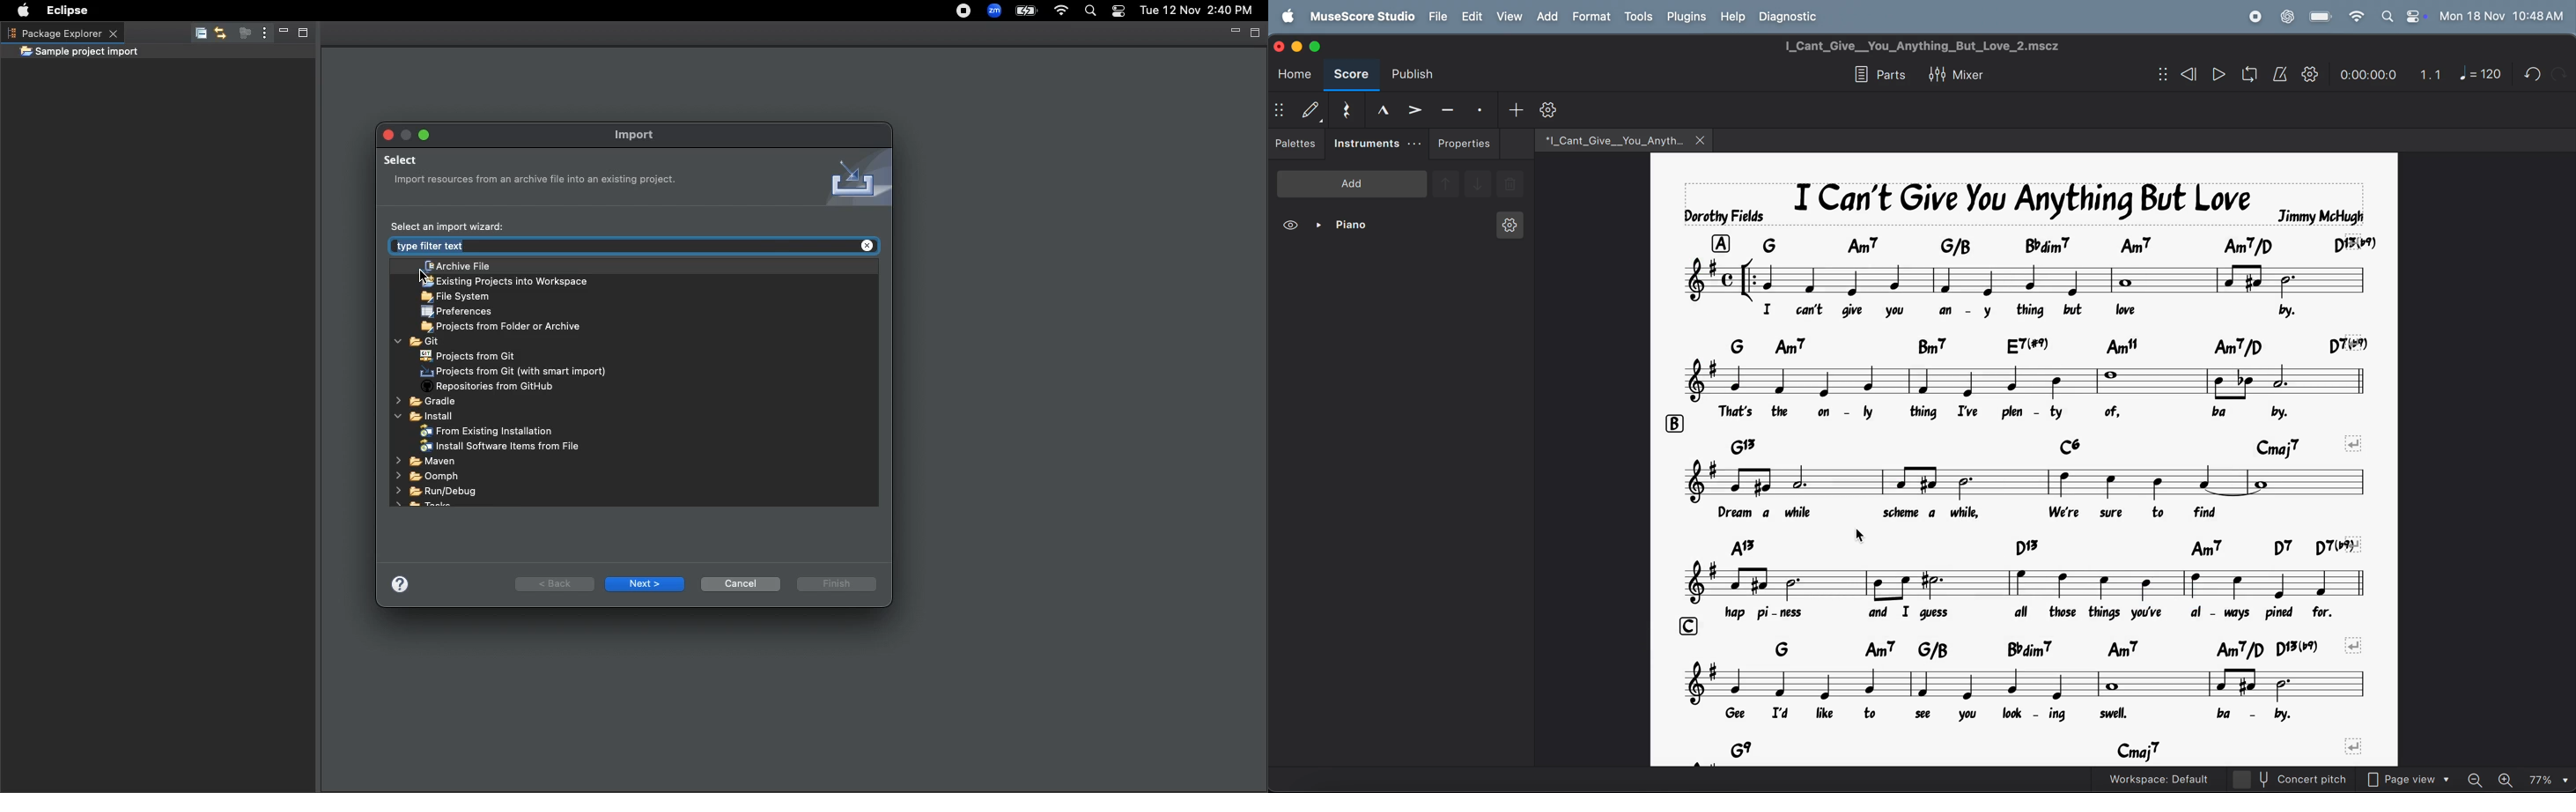  I want to click on Cancel, so click(741, 583).